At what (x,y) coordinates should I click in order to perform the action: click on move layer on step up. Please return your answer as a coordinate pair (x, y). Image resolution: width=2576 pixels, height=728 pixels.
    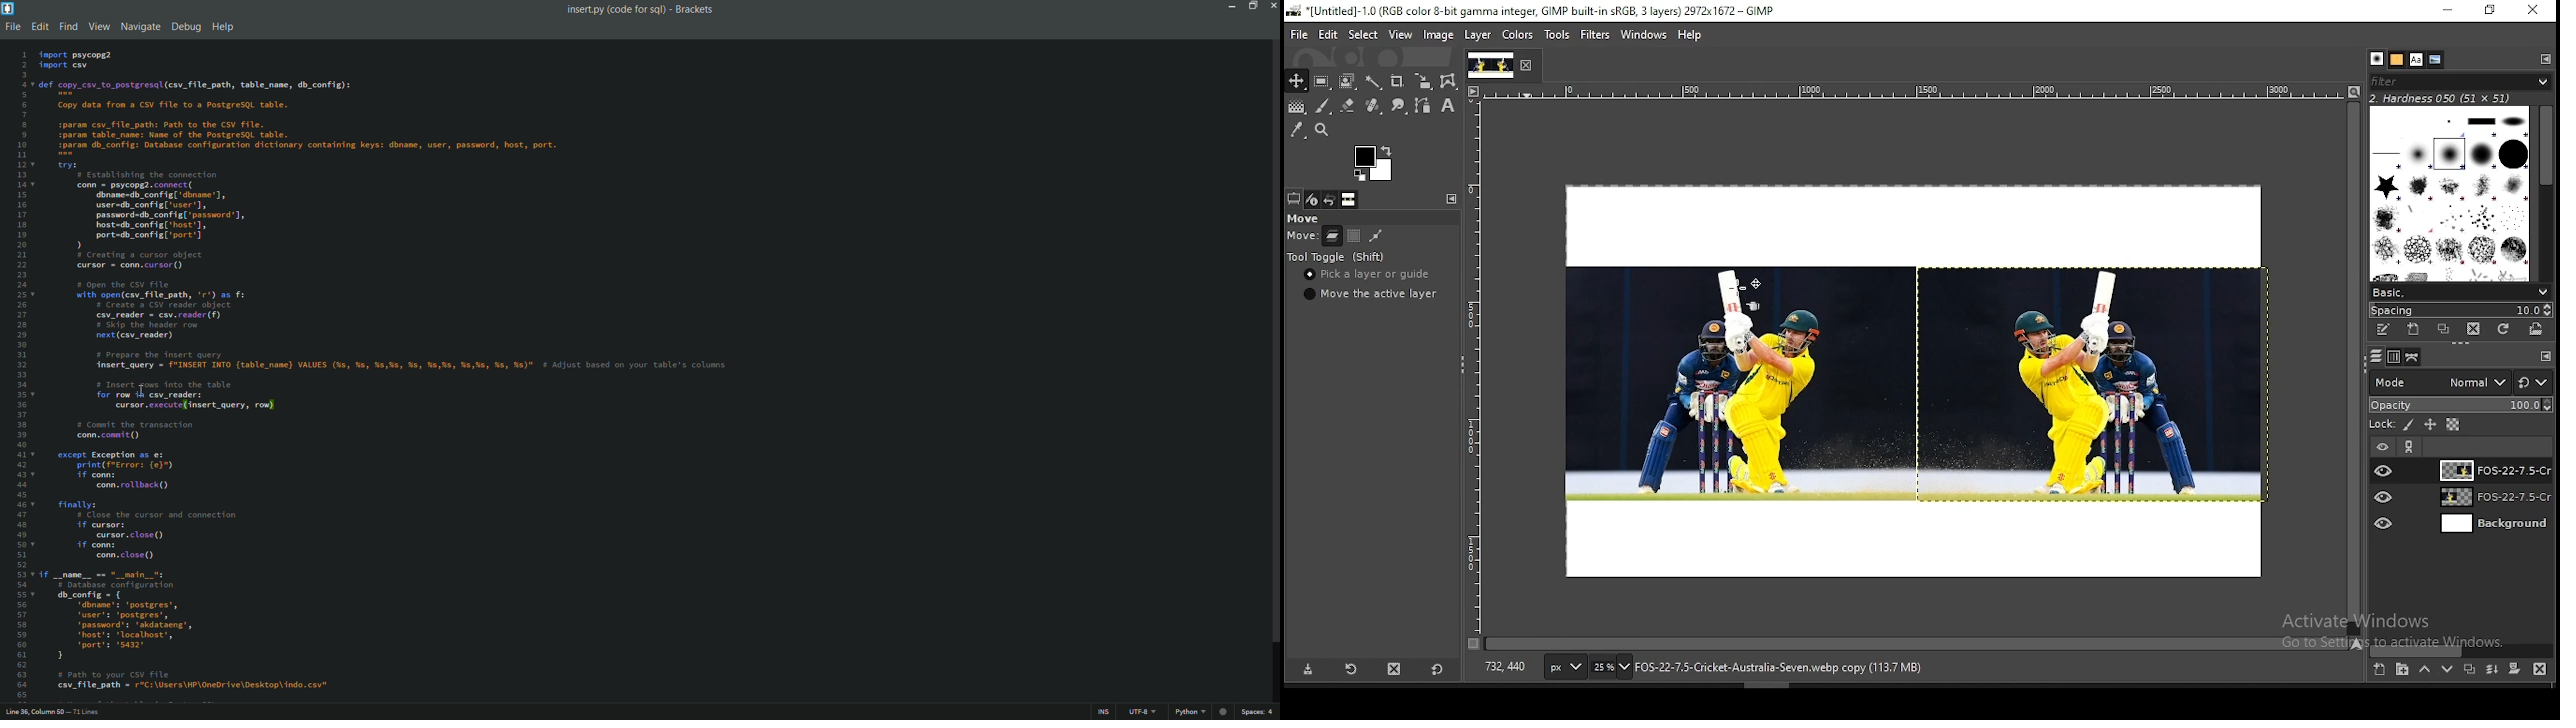
    Looking at the image, I should click on (2424, 671).